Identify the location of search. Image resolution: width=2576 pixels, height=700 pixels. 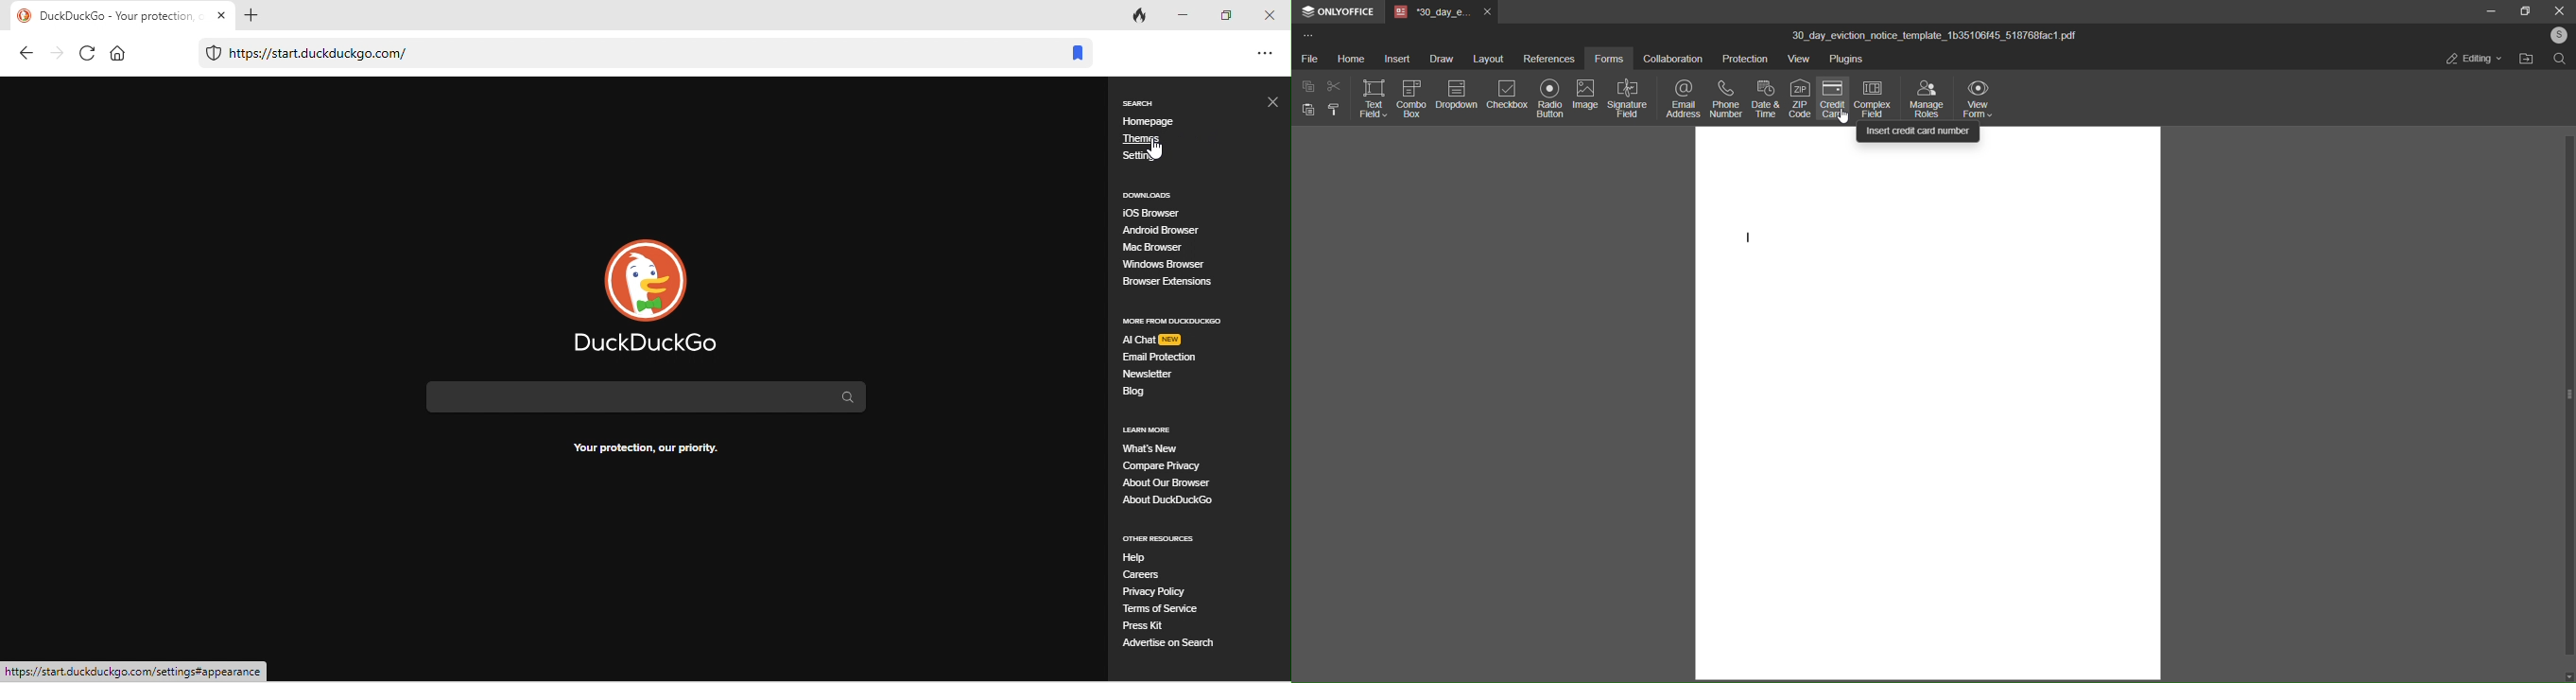
(2560, 60).